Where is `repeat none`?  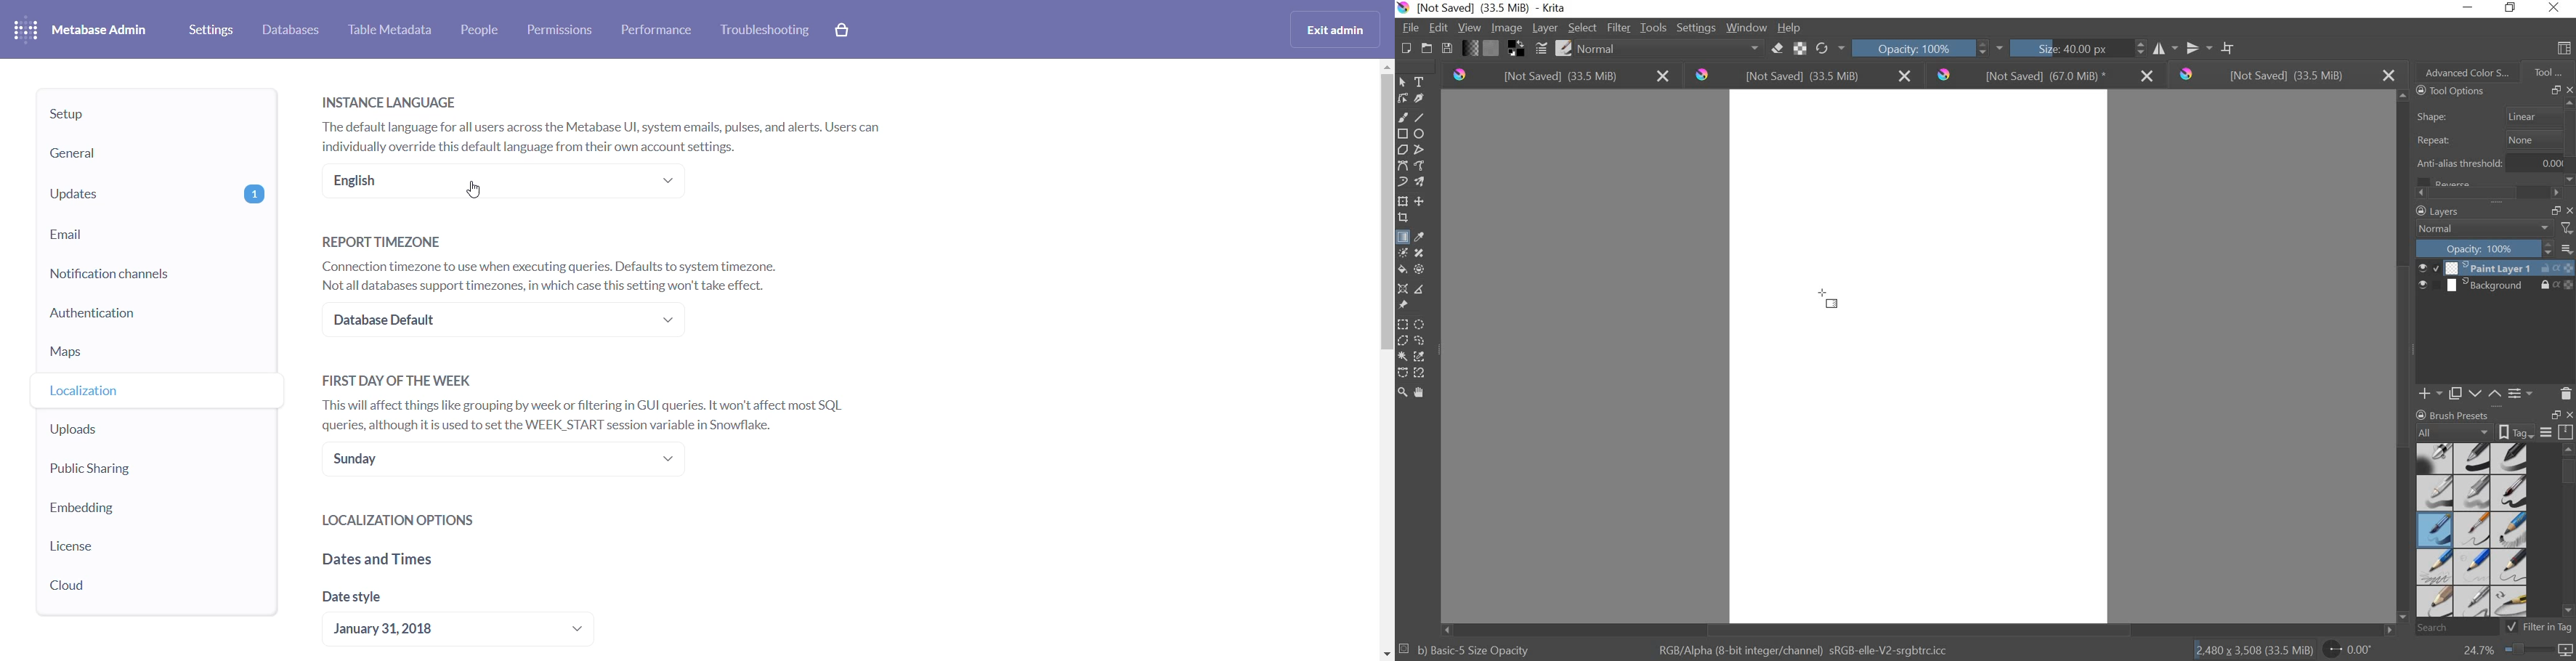
repeat none is located at coordinates (2489, 140).